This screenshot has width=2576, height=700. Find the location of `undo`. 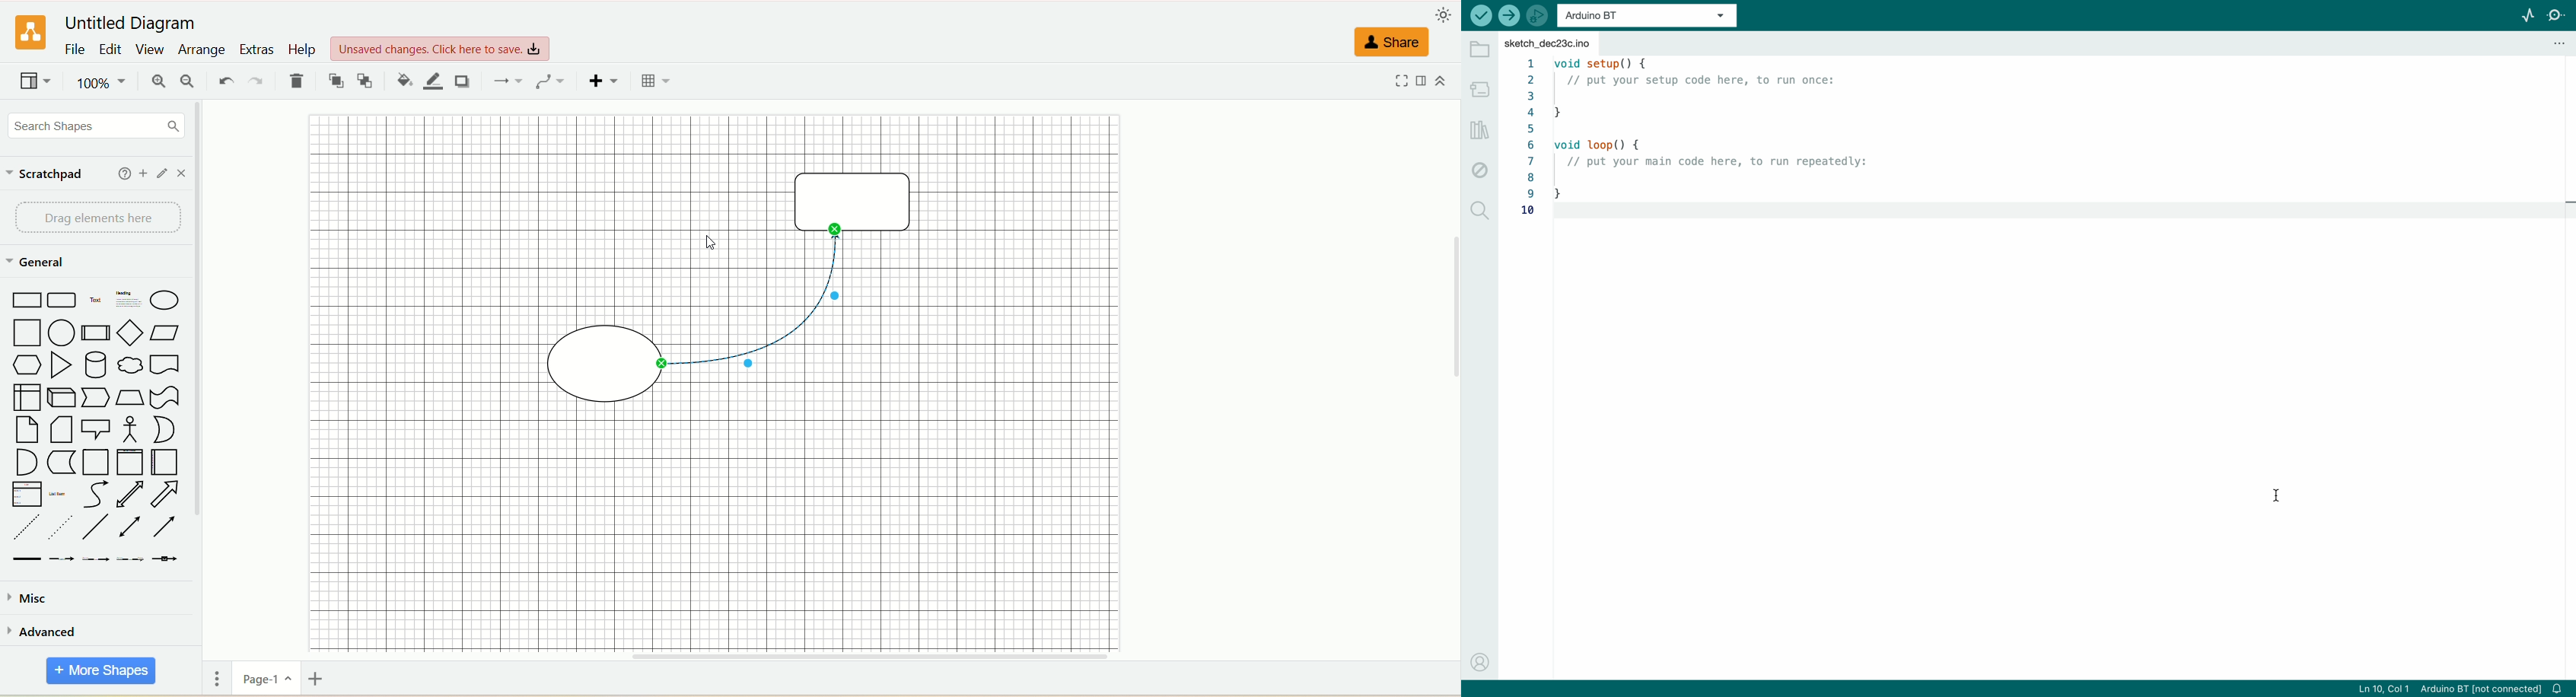

undo is located at coordinates (223, 80).